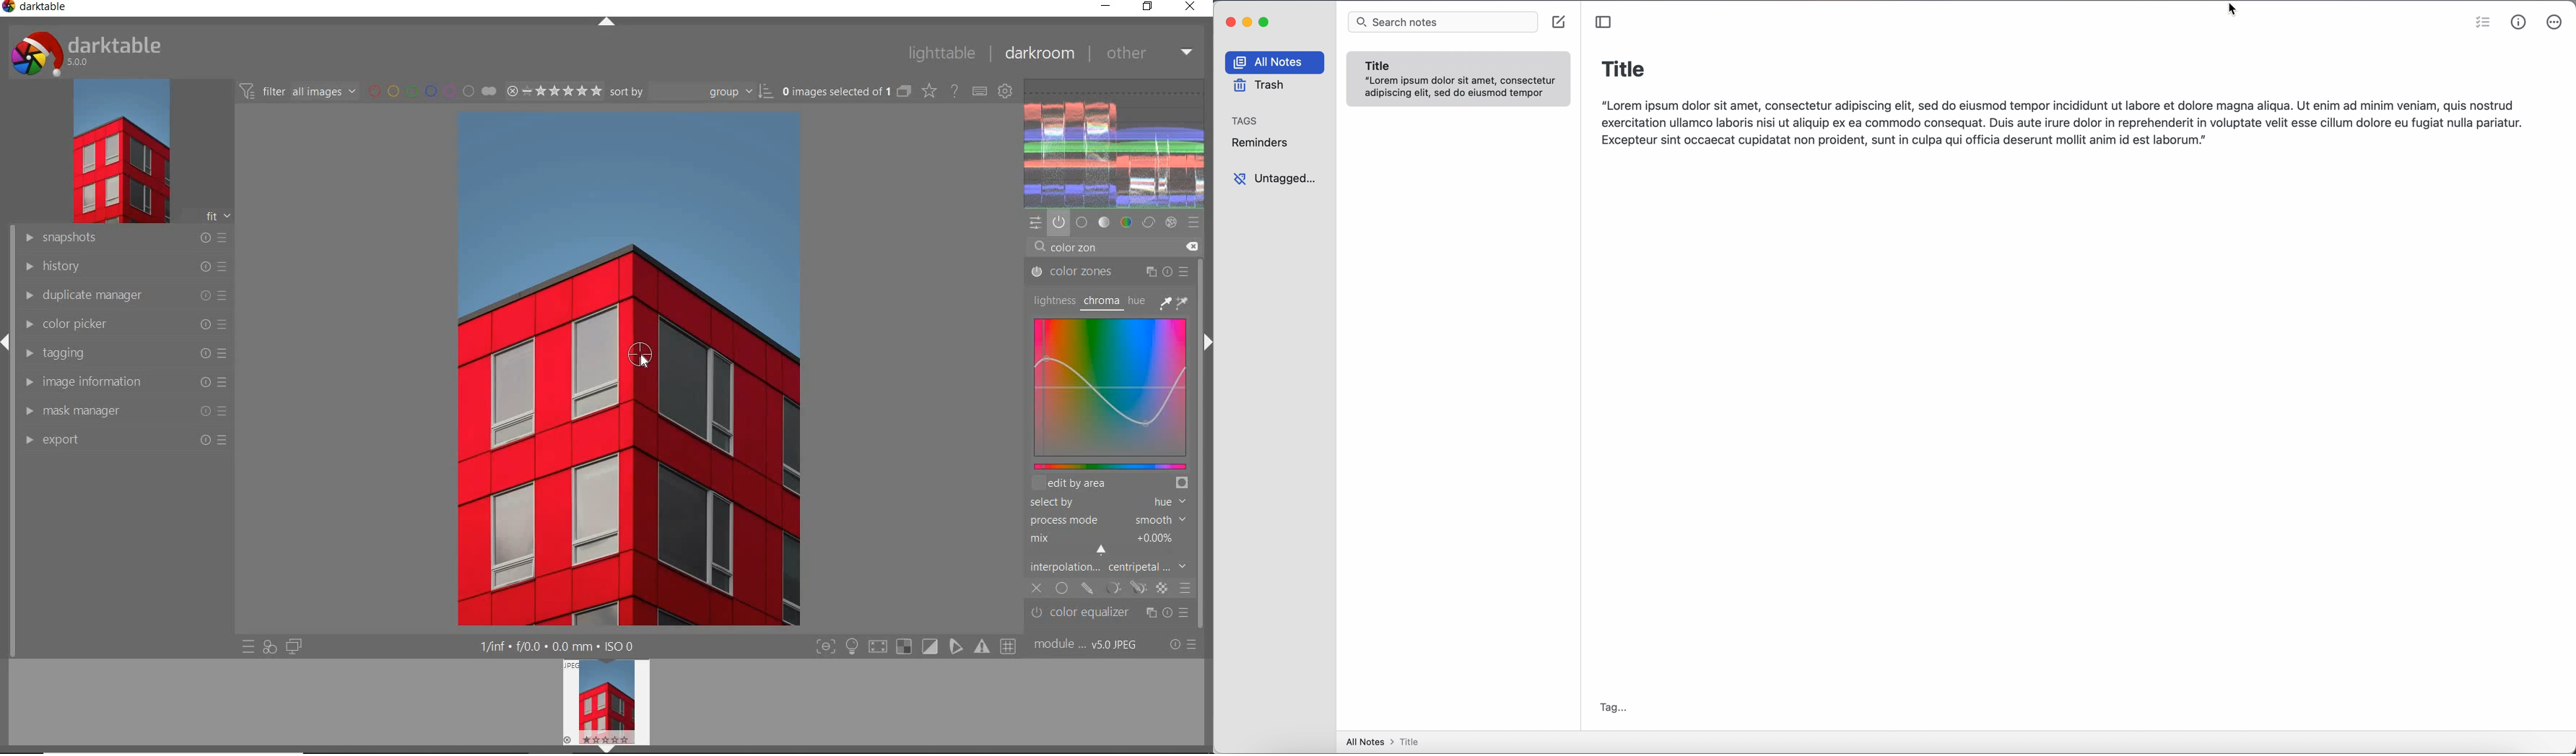  I want to click on title, so click(1624, 68).